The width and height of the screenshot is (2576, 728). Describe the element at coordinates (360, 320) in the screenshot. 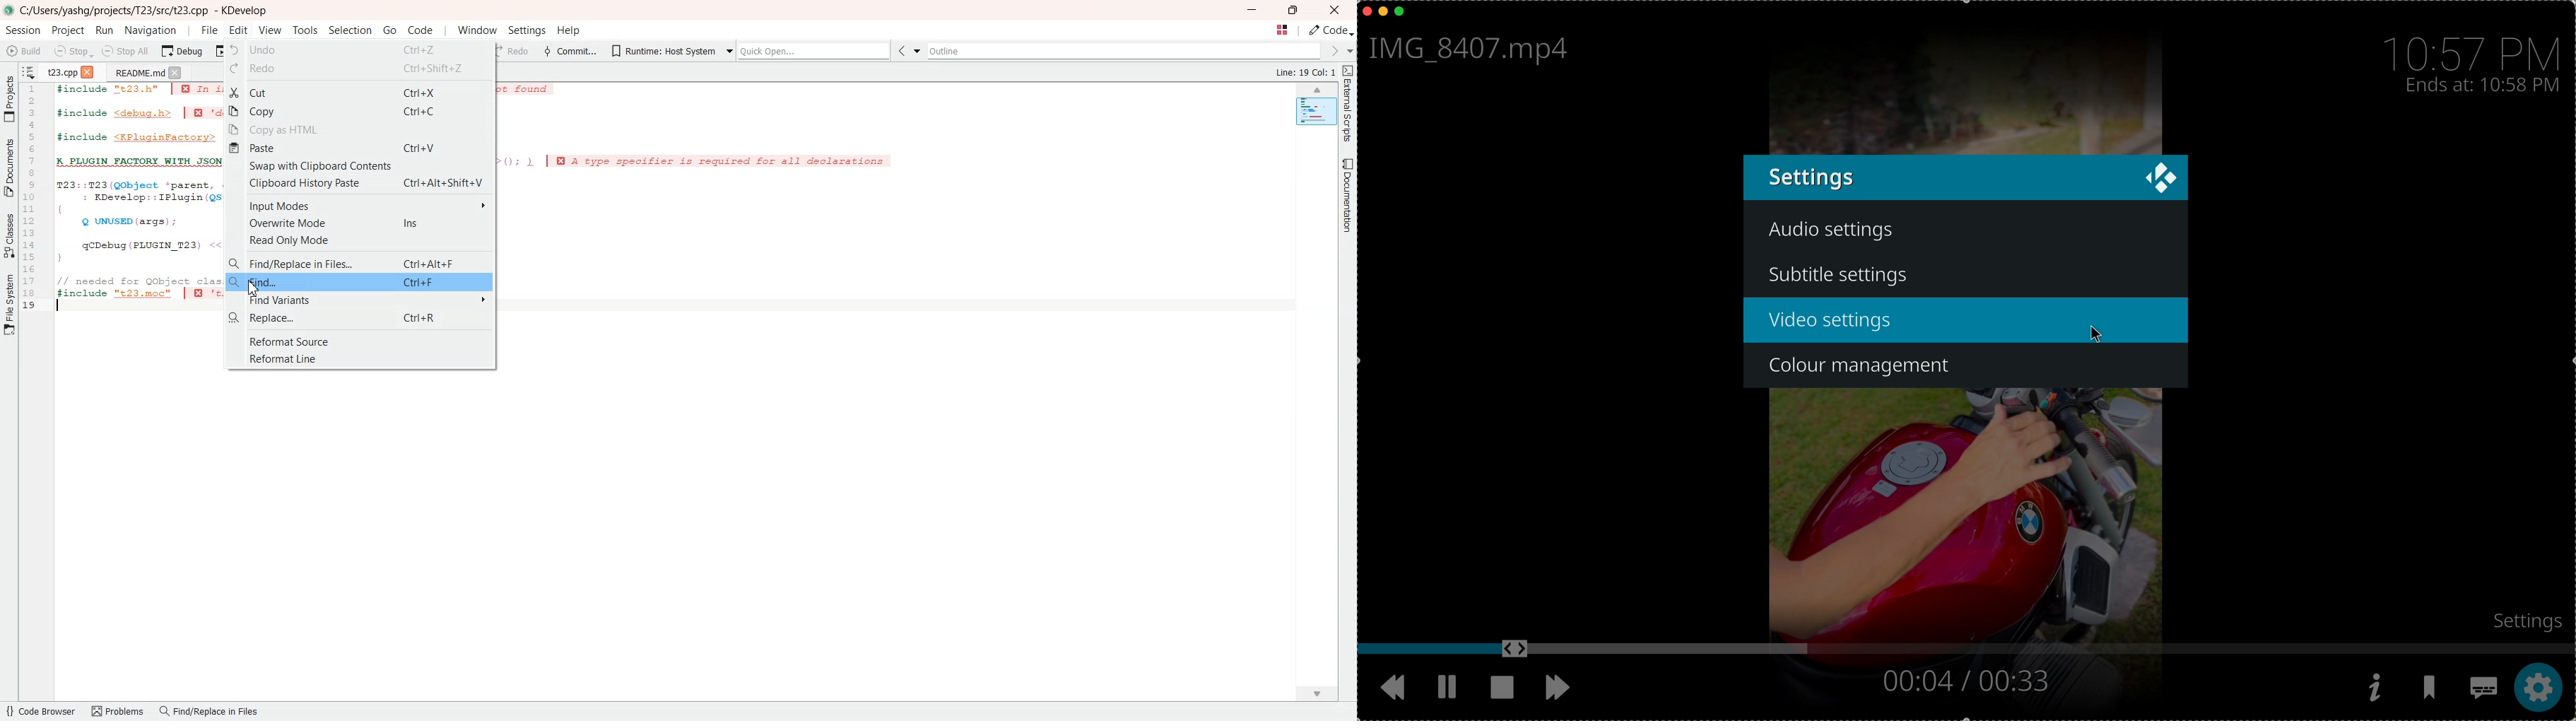

I see `Replace` at that location.